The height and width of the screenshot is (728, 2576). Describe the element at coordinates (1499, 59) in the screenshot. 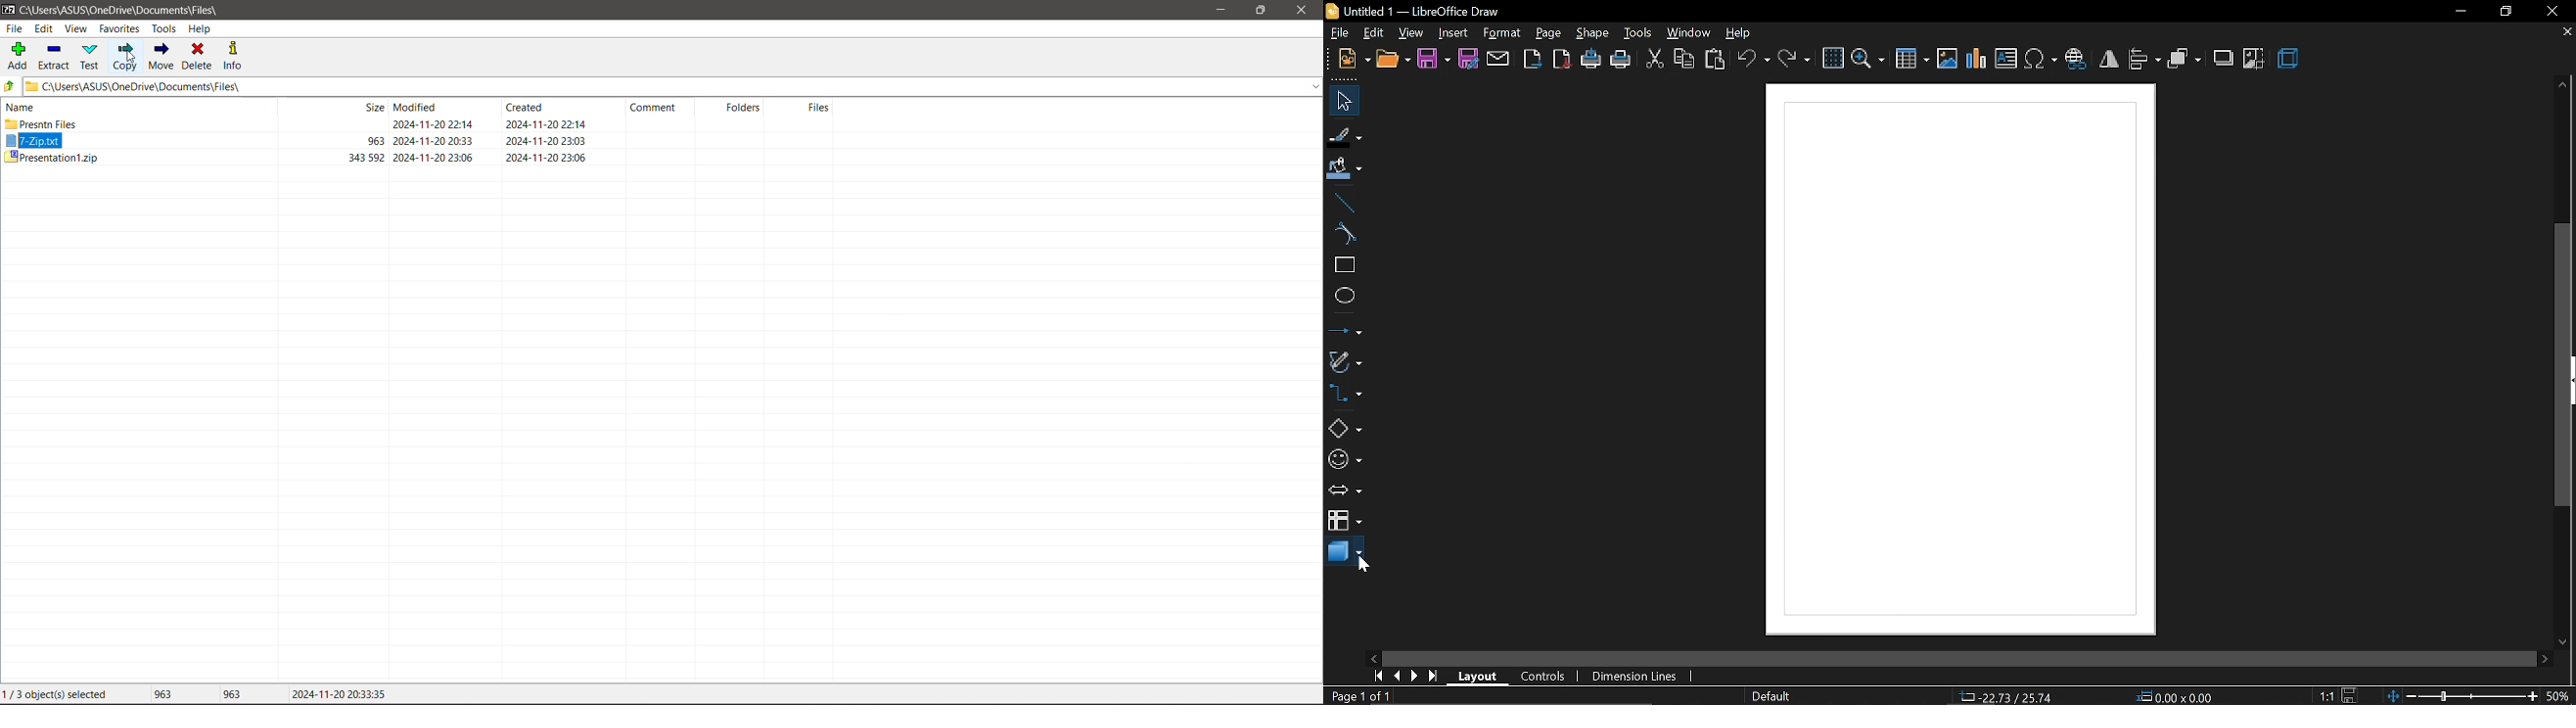

I see `attach` at that location.